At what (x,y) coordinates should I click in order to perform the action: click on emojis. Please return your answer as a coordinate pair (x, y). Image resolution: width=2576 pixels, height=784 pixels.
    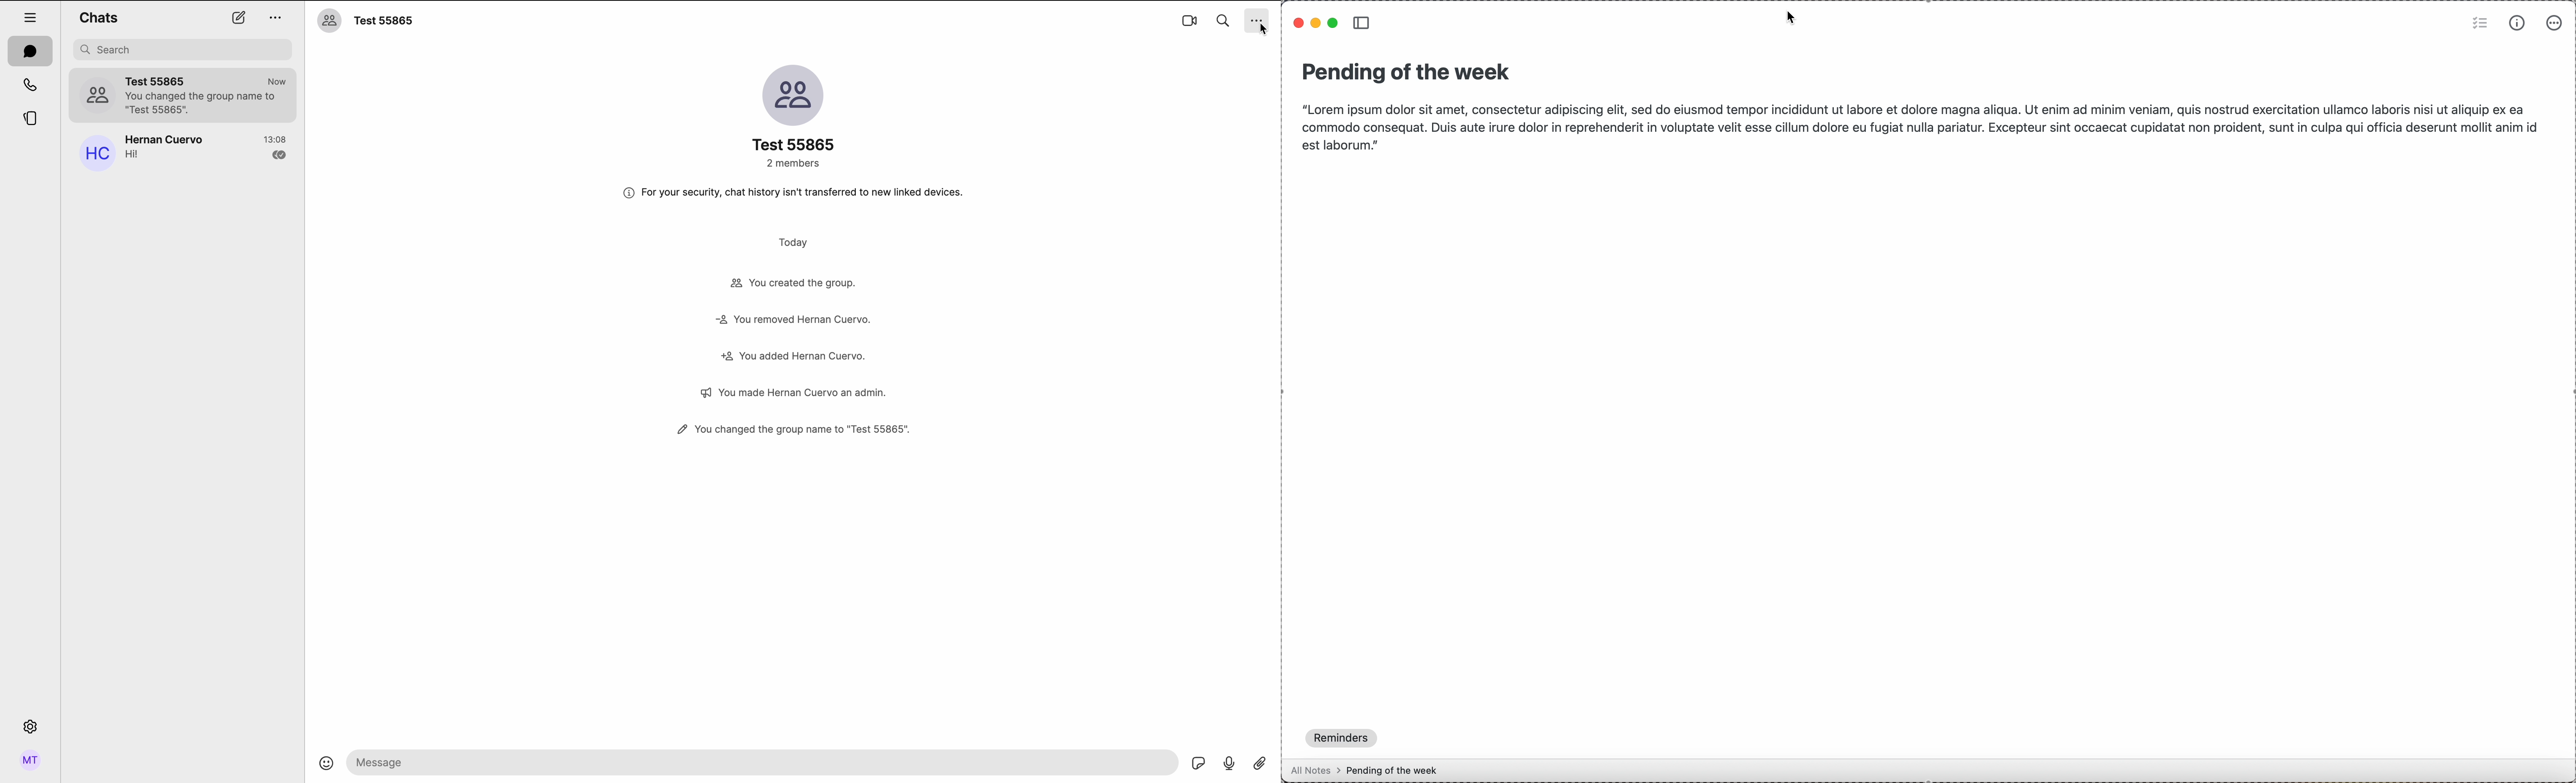
    Looking at the image, I should click on (327, 769).